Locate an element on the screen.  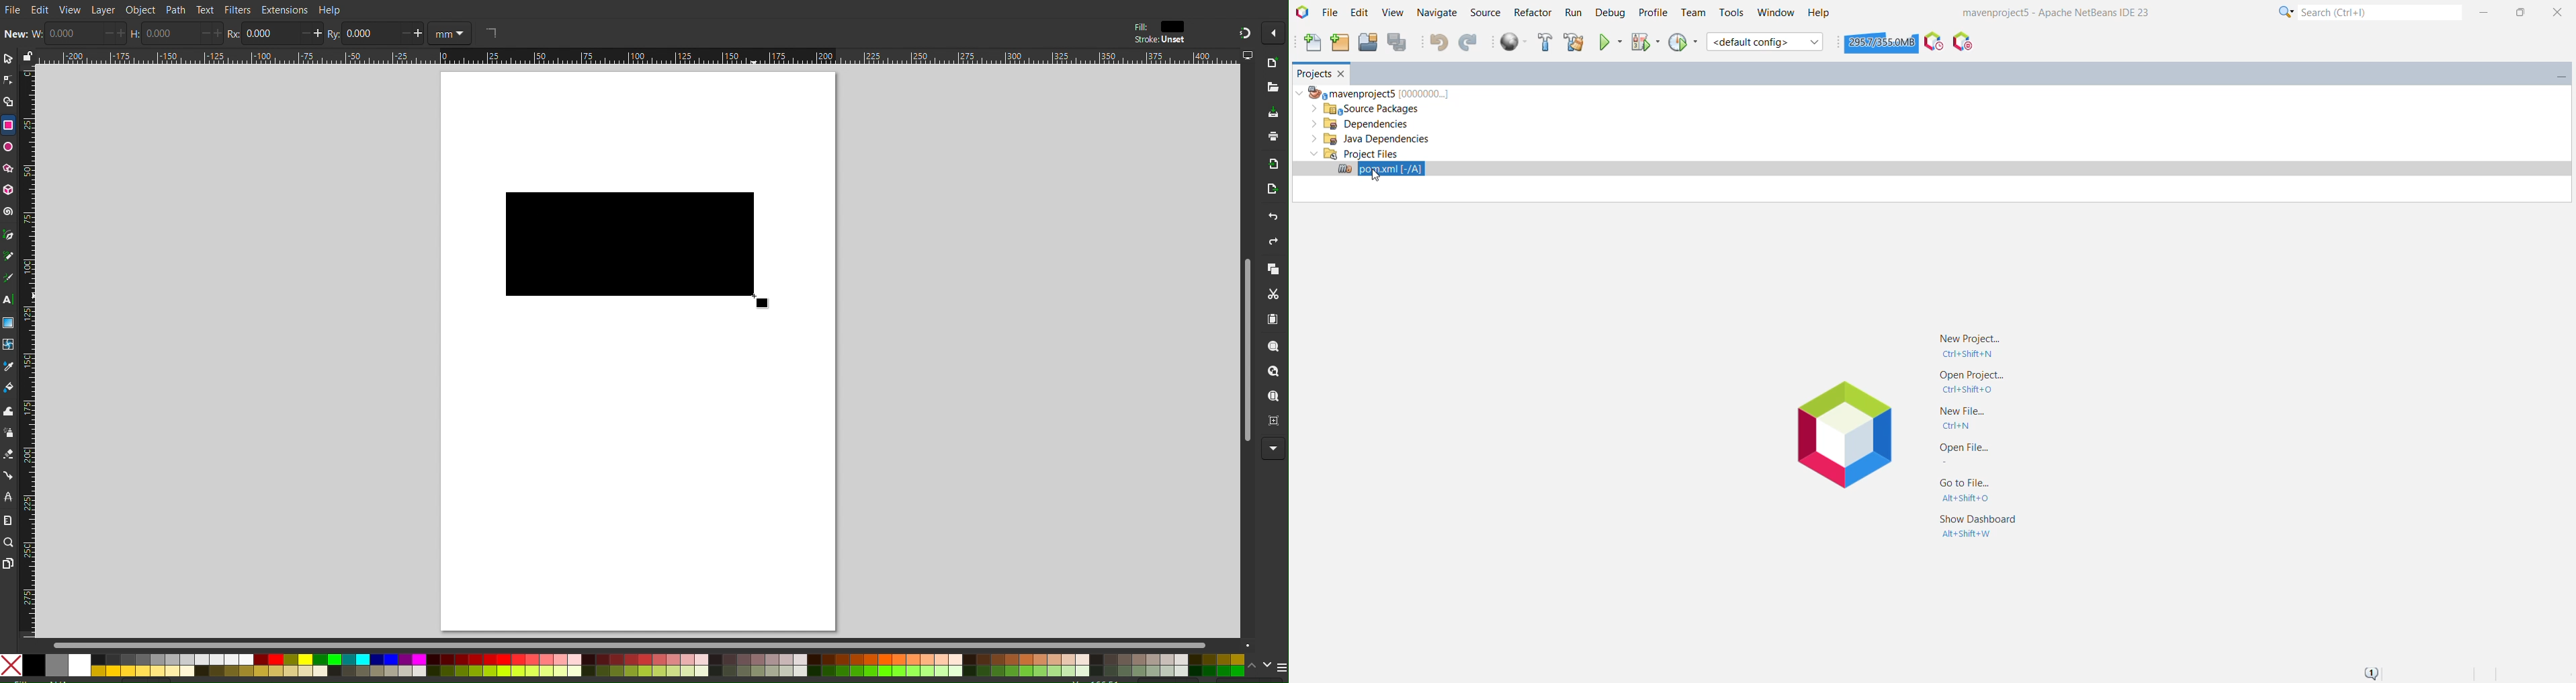
Gradient Tool is located at coordinates (8, 323).